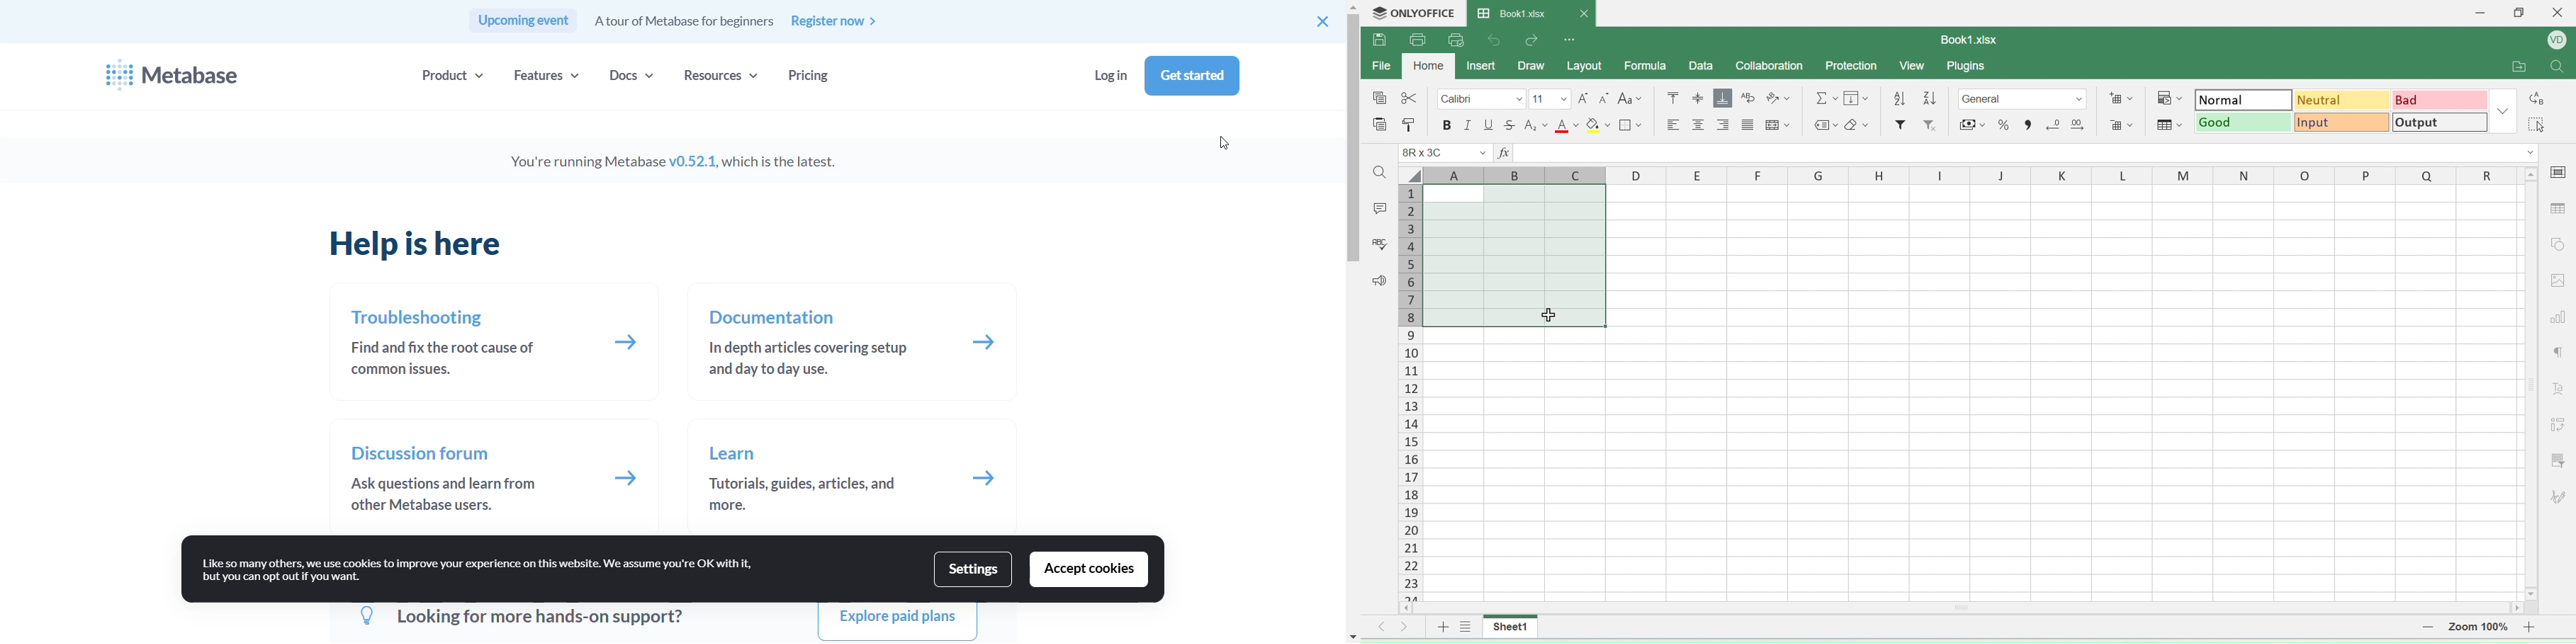  I want to click on troubleshooting help button, so click(628, 345).